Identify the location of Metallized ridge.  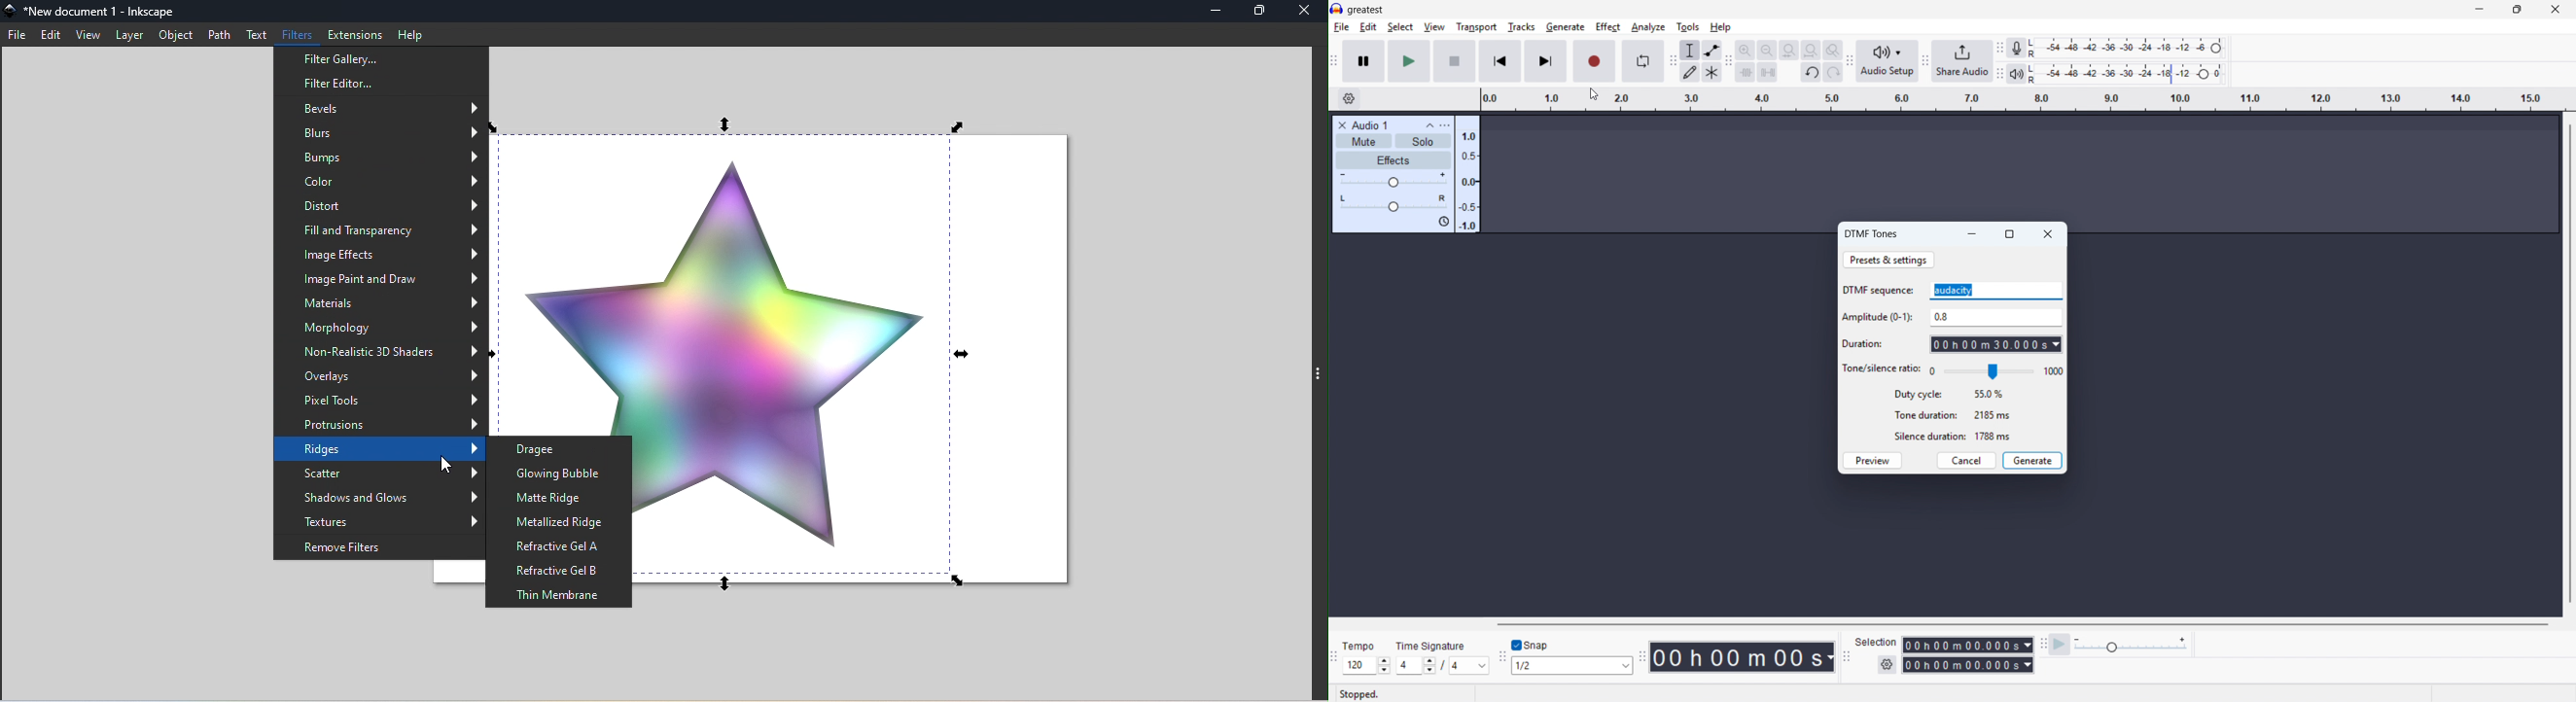
(559, 521).